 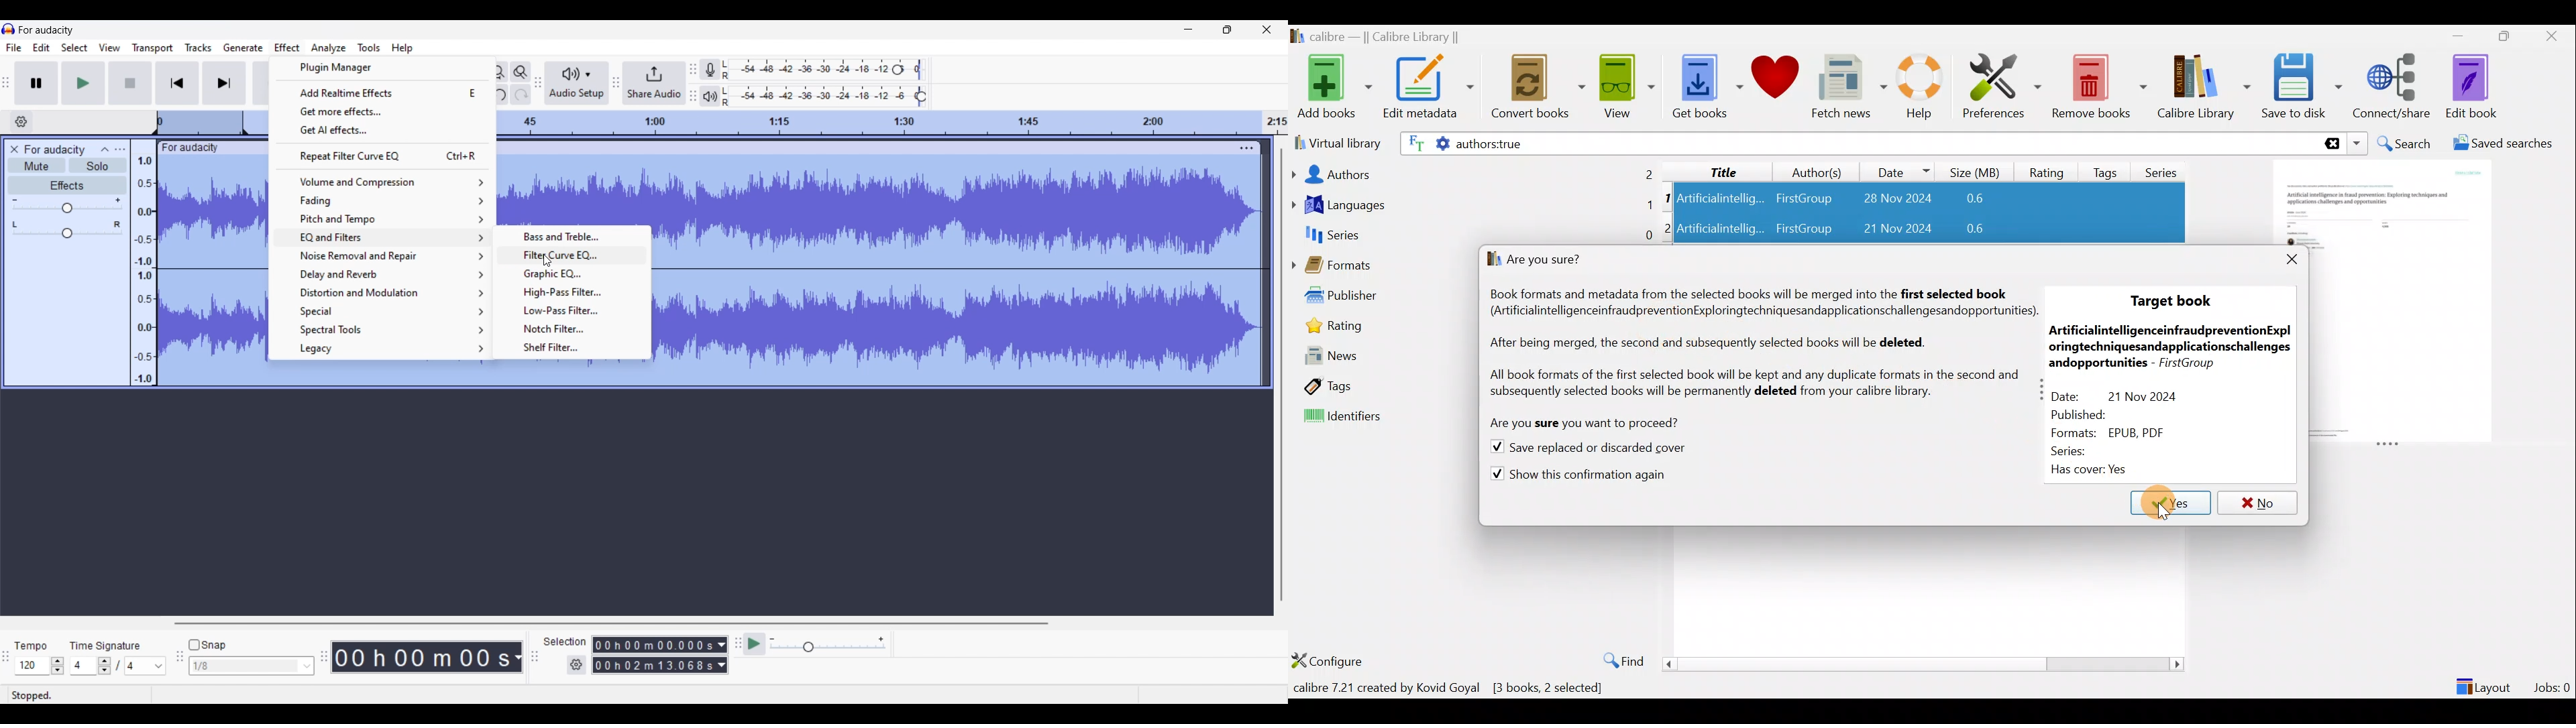 I want to click on 0.6, so click(x=1980, y=199).